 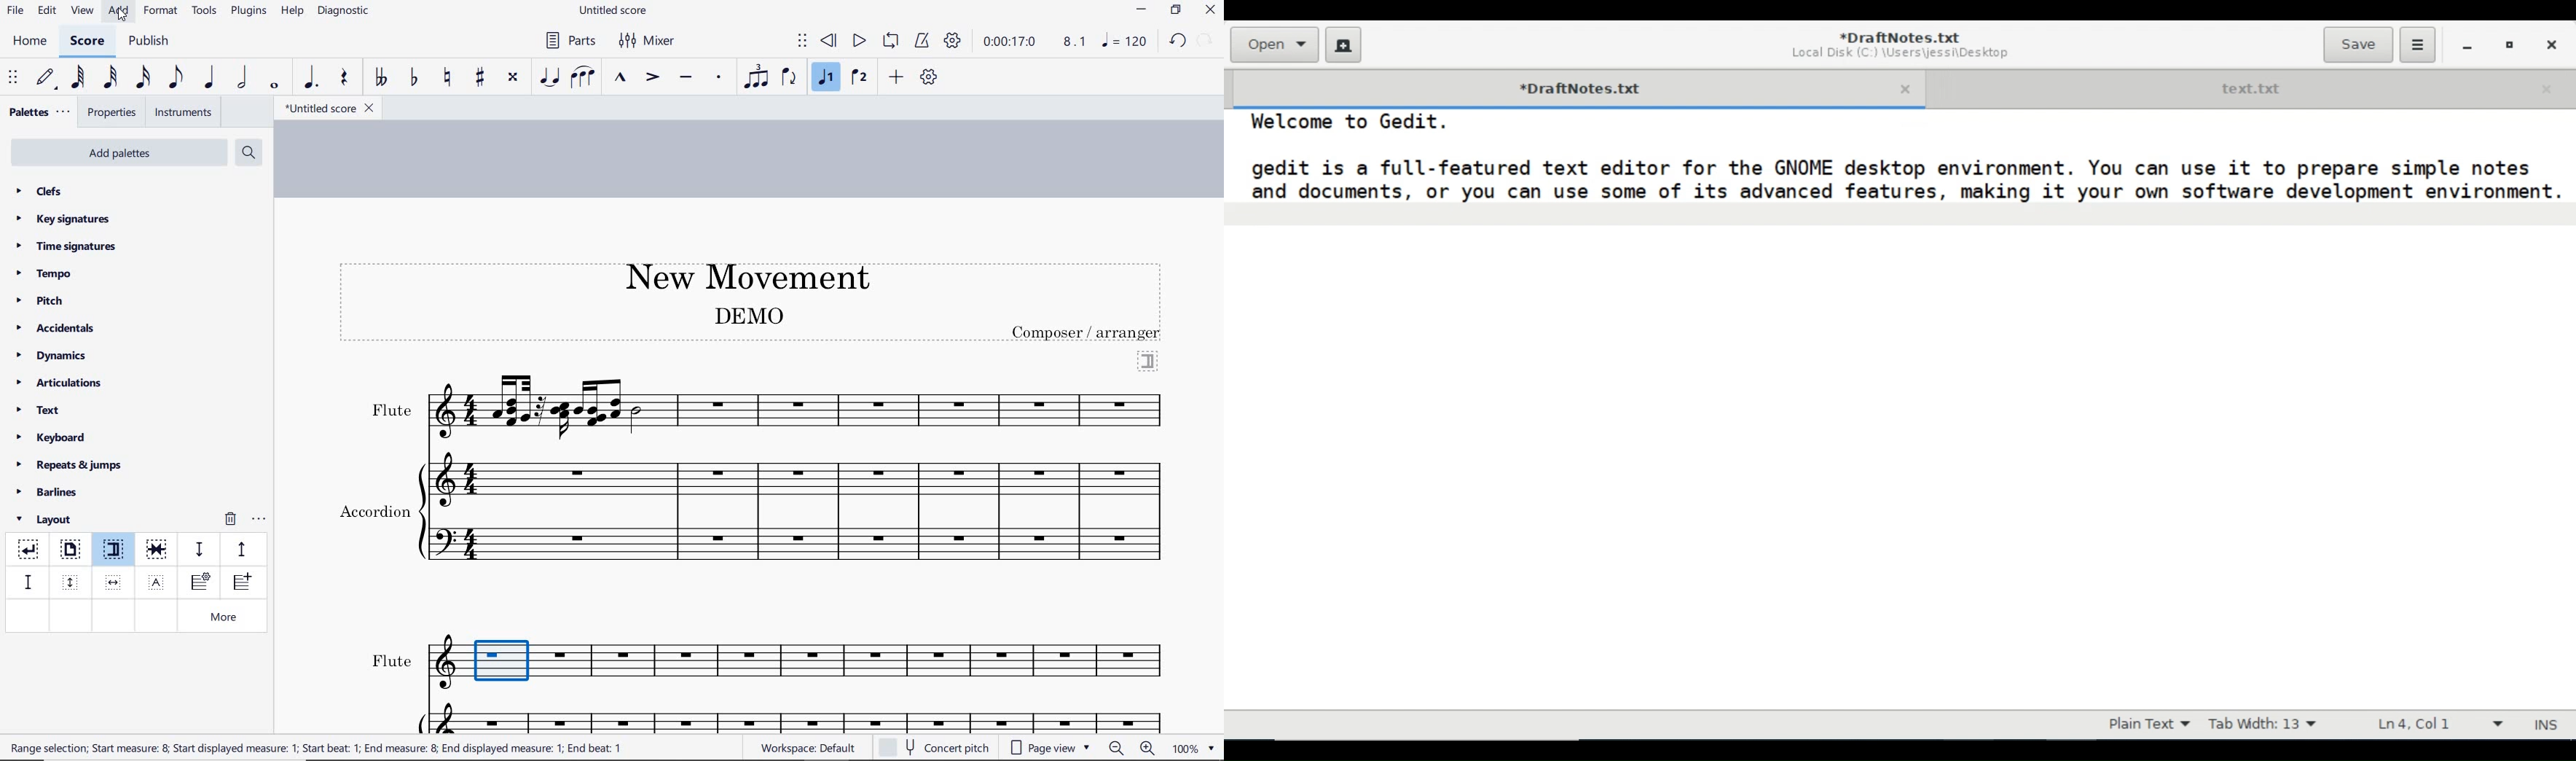 What do you see at coordinates (551, 78) in the screenshot?
I see `tie` at bounding box center [551, 78].